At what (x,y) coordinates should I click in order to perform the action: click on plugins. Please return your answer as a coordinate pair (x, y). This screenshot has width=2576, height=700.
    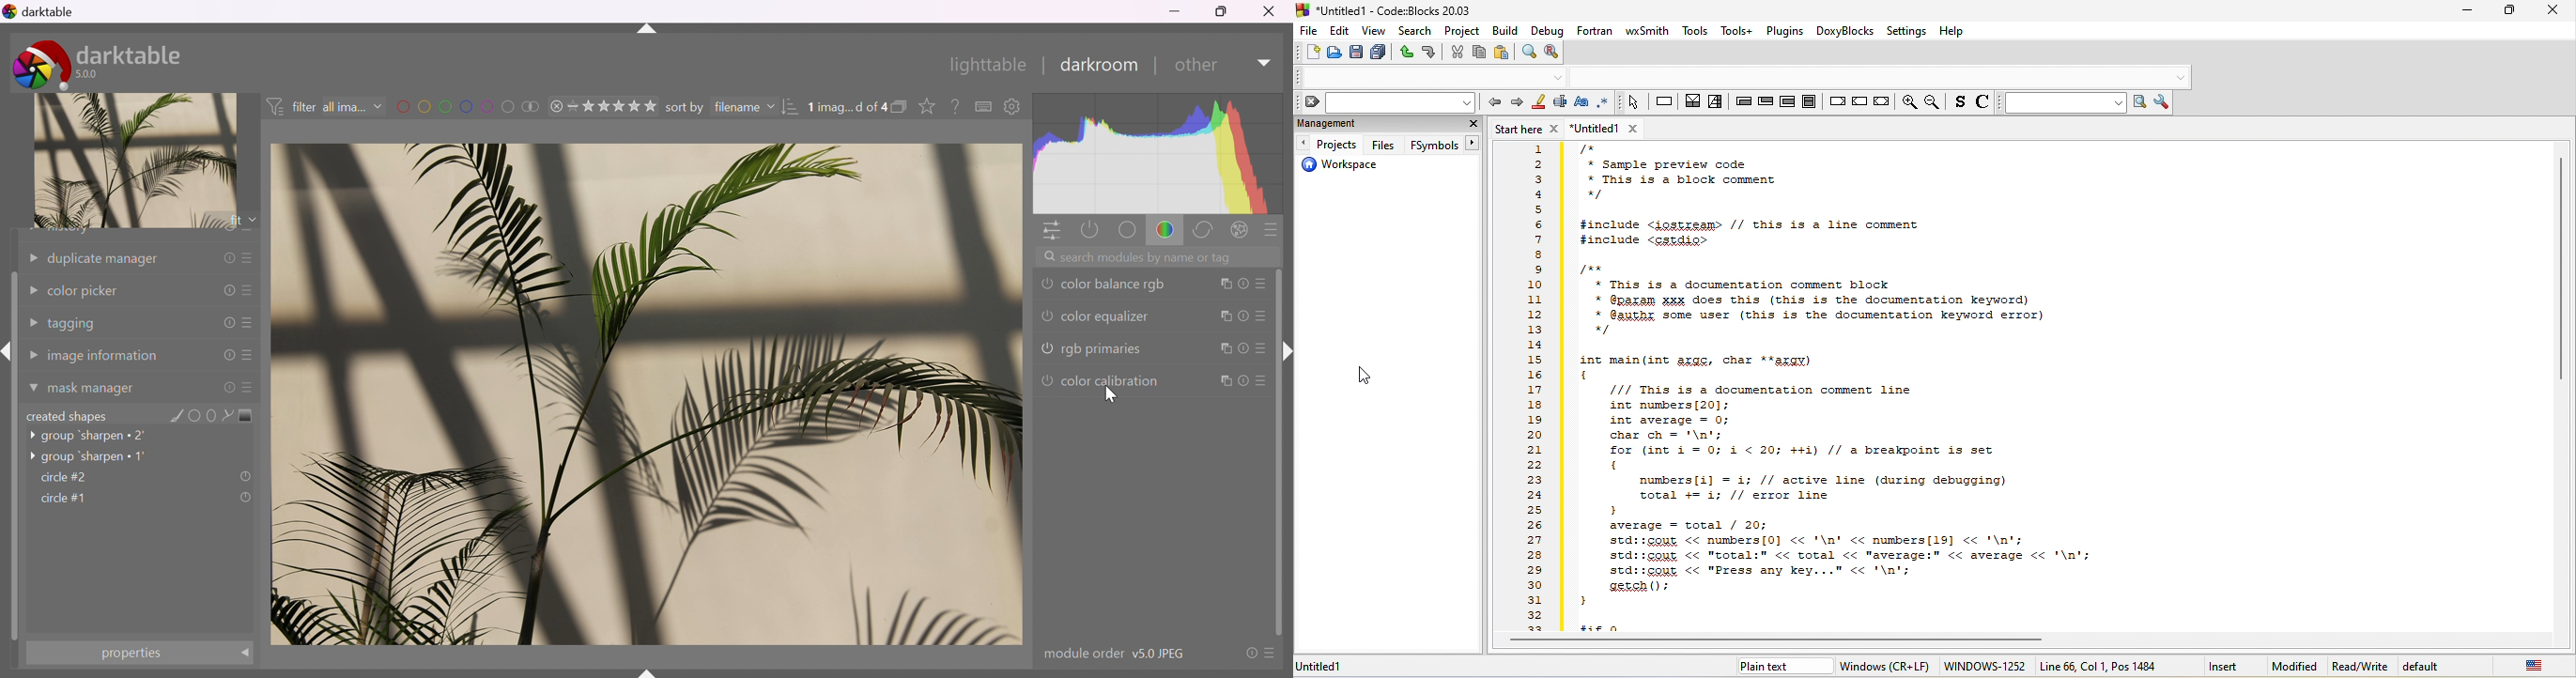
    Looking at the image, I should click on (1786, 31).